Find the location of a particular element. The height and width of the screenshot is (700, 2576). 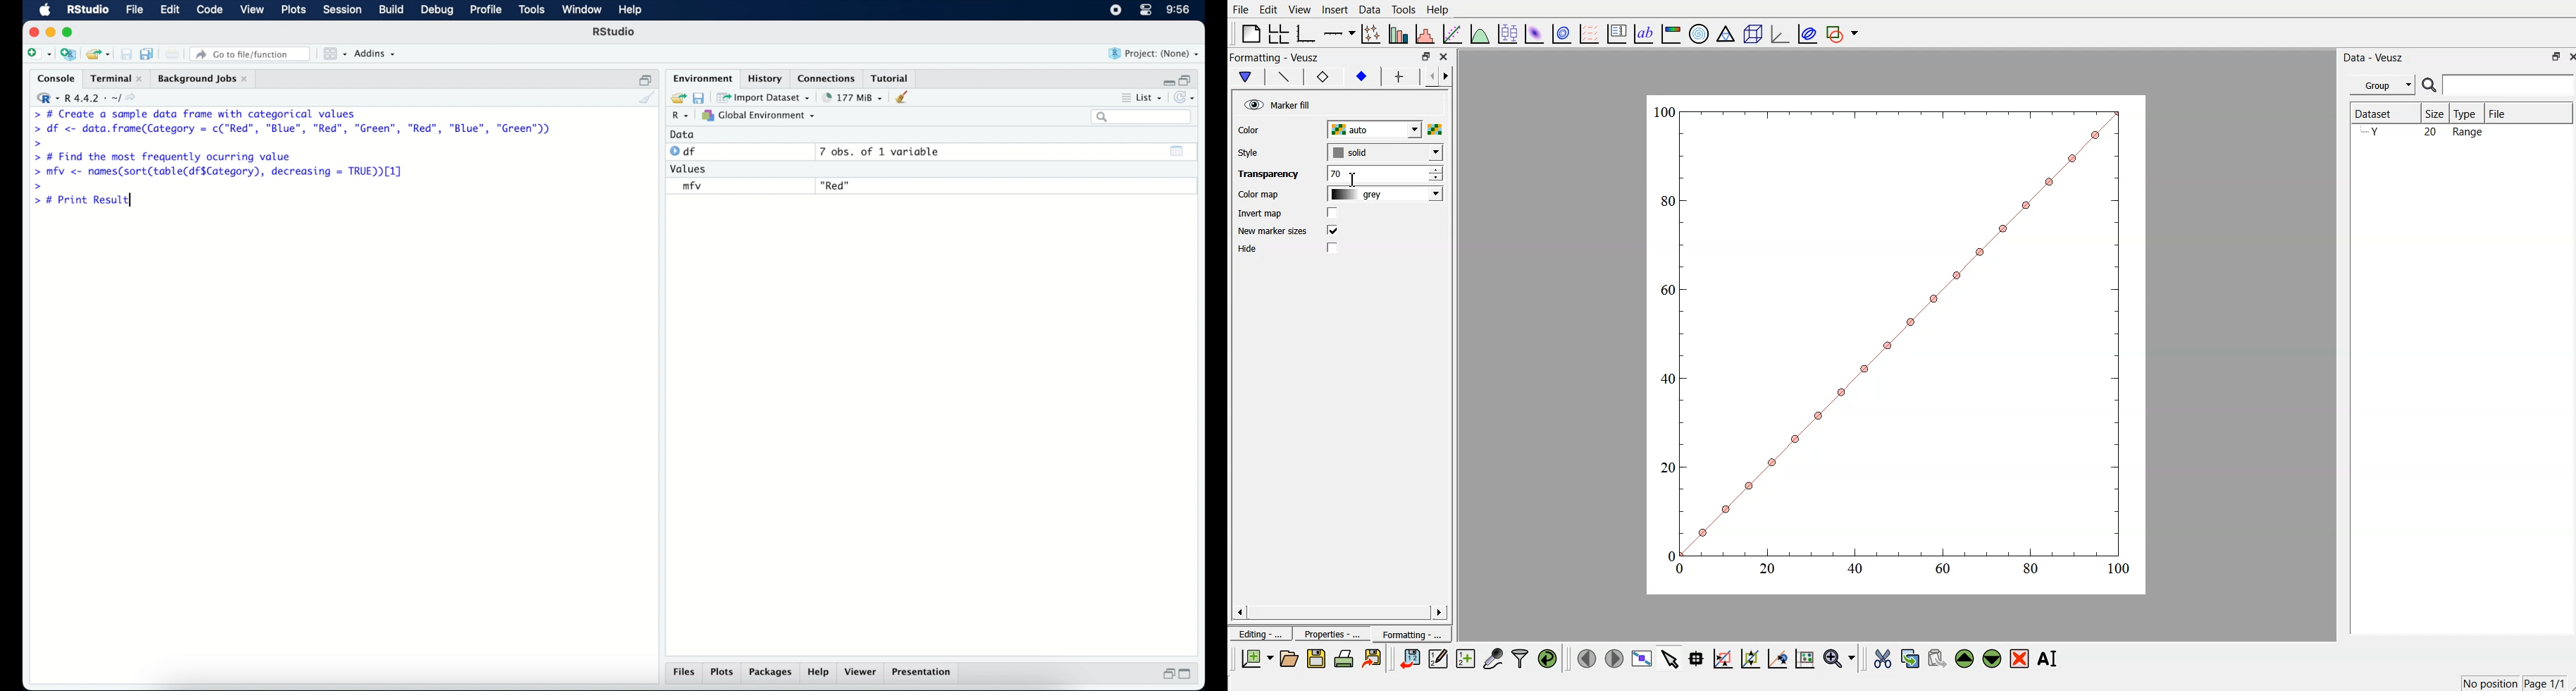

View is located at coordinates (1300, 9).